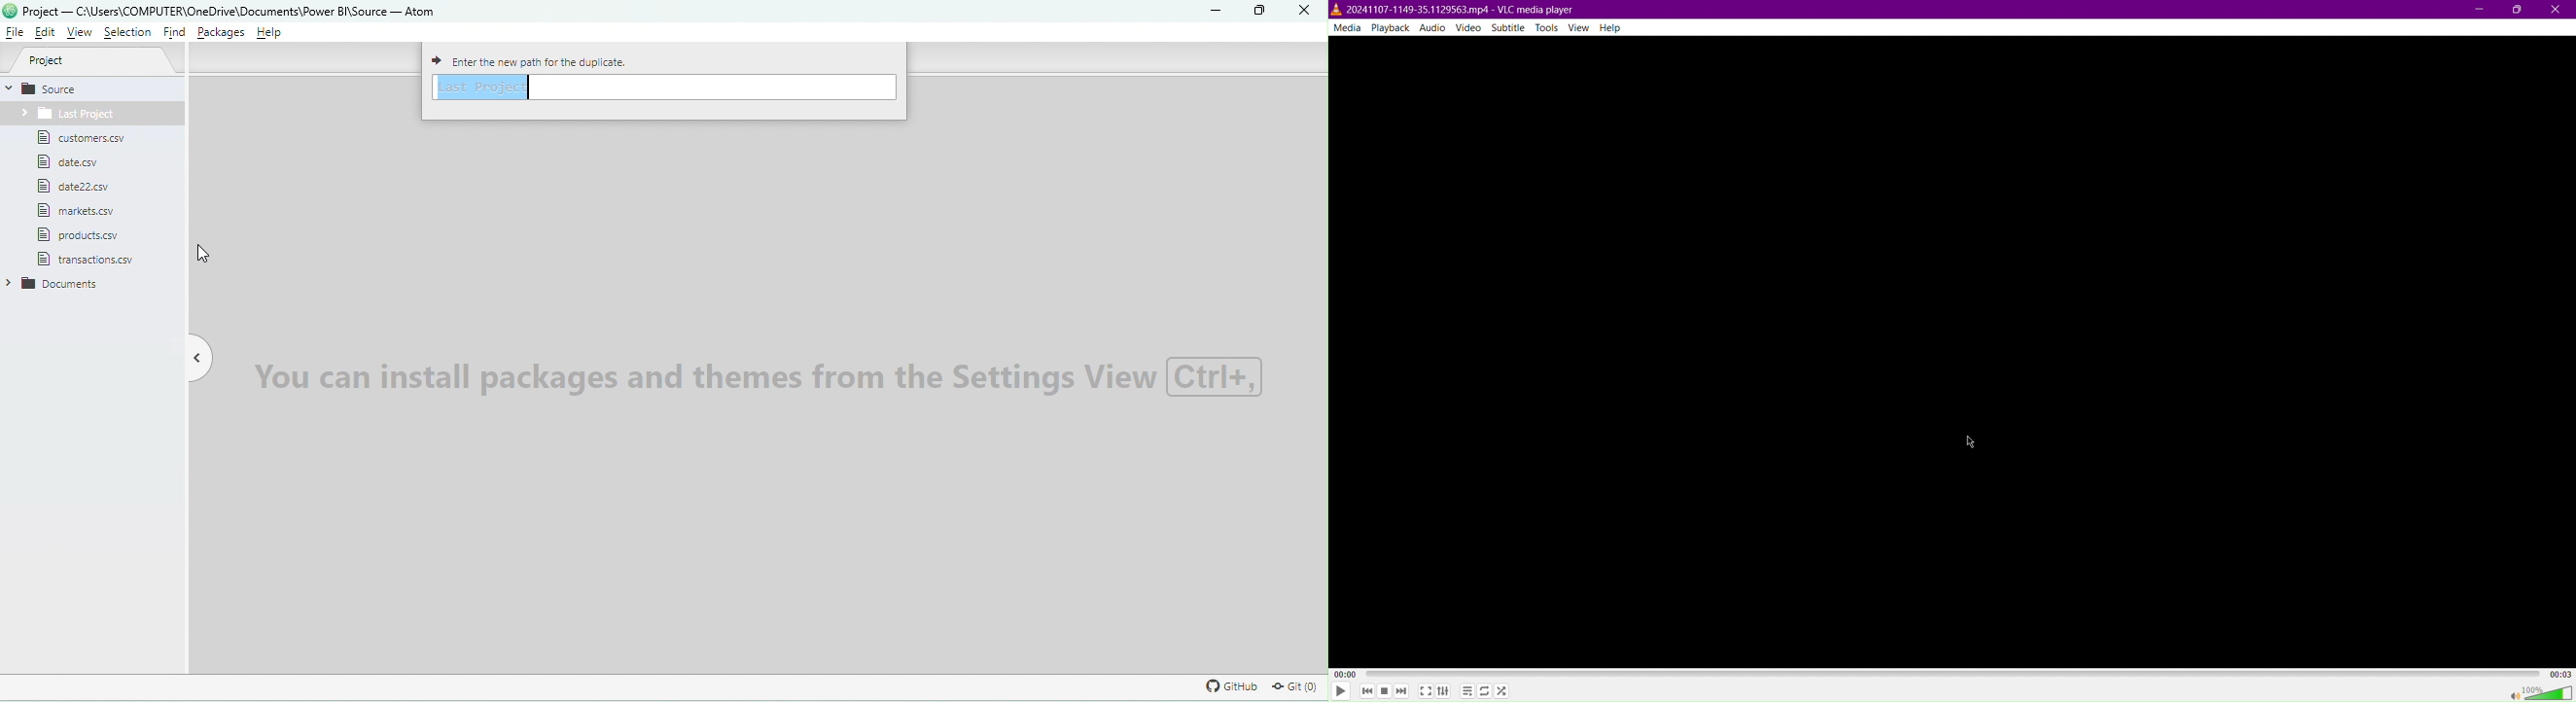 This screenshot has width=2576, height=728. What do you see at coordinates (72, 162) in the screenshot?
I see `File` at bounding box center [72, 162].